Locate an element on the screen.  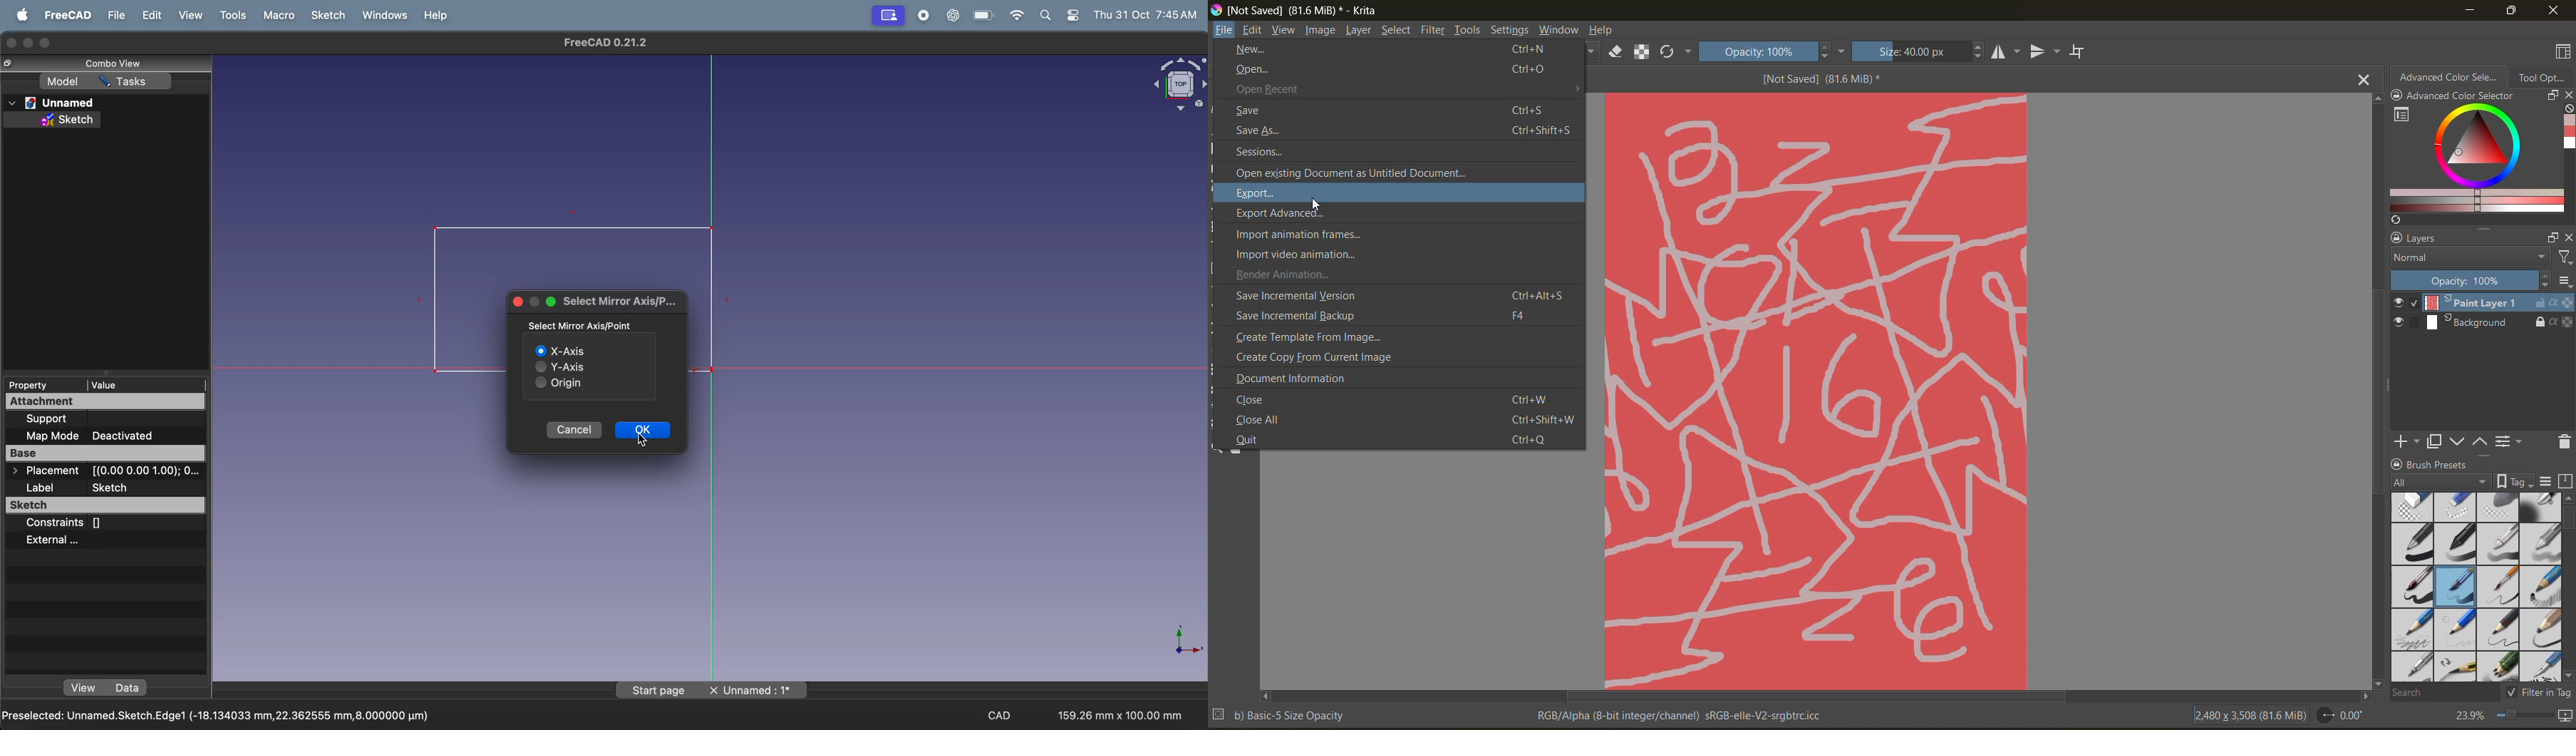
mask up is located at coordinates (2481, 441).